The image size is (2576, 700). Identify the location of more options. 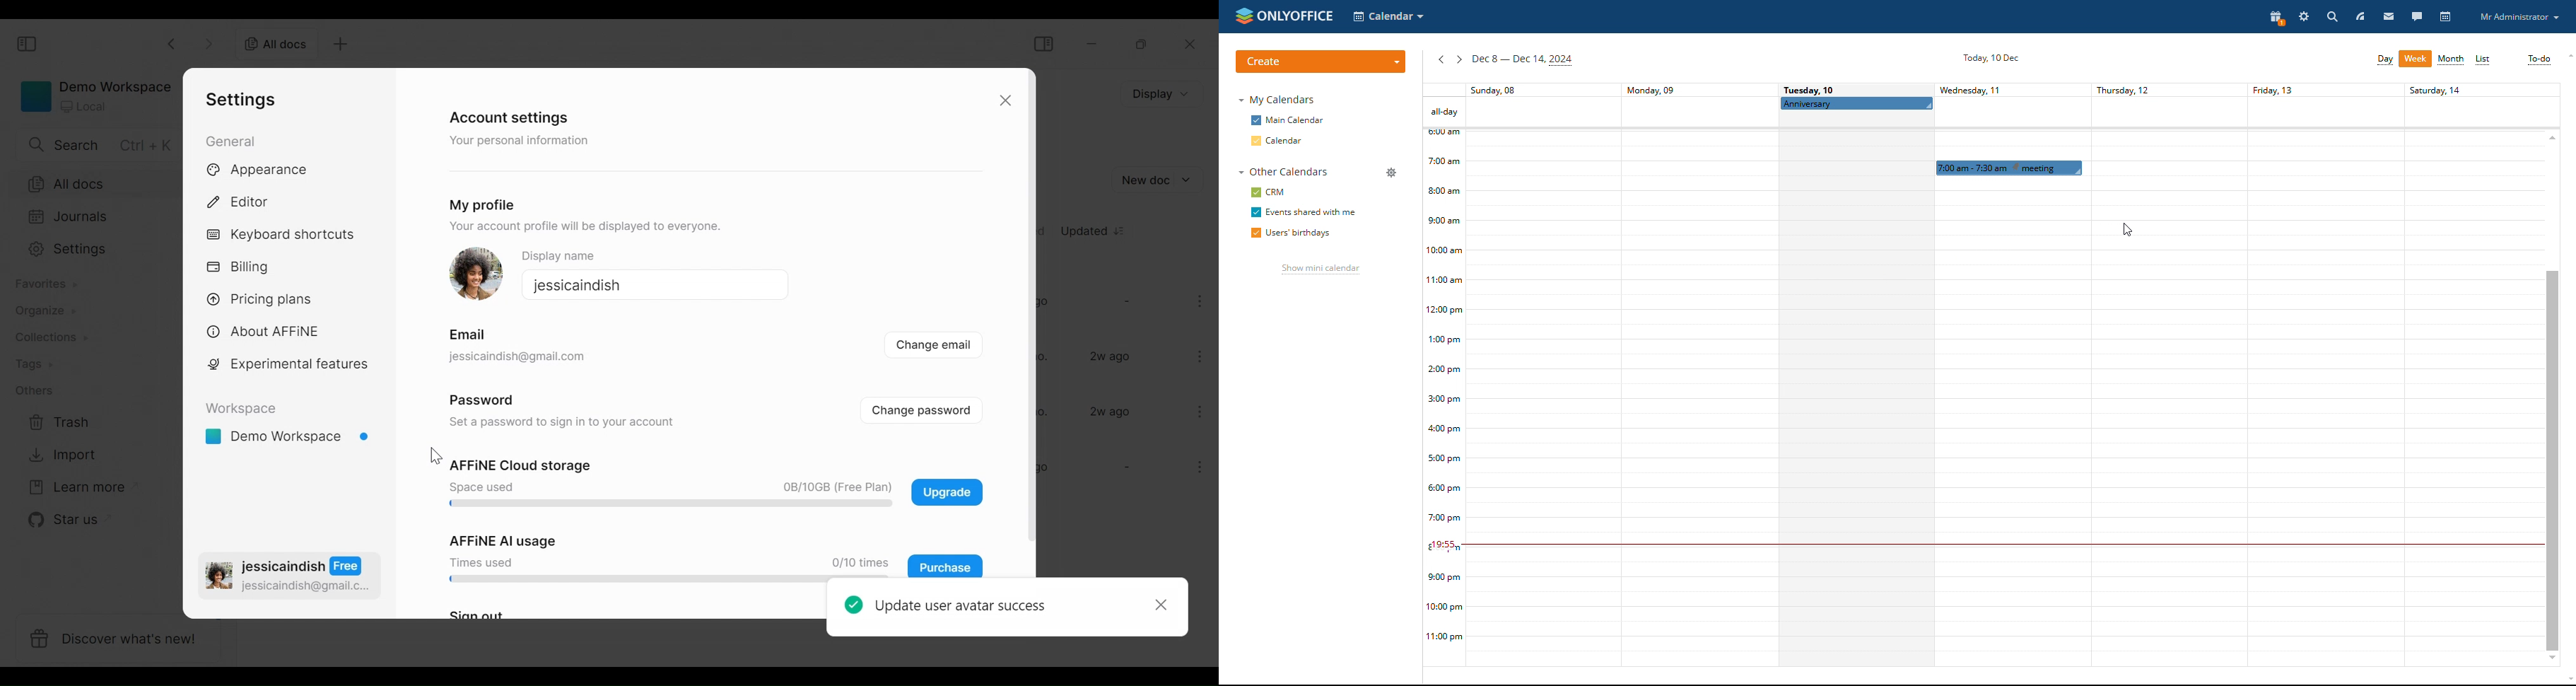
(1201, 355).